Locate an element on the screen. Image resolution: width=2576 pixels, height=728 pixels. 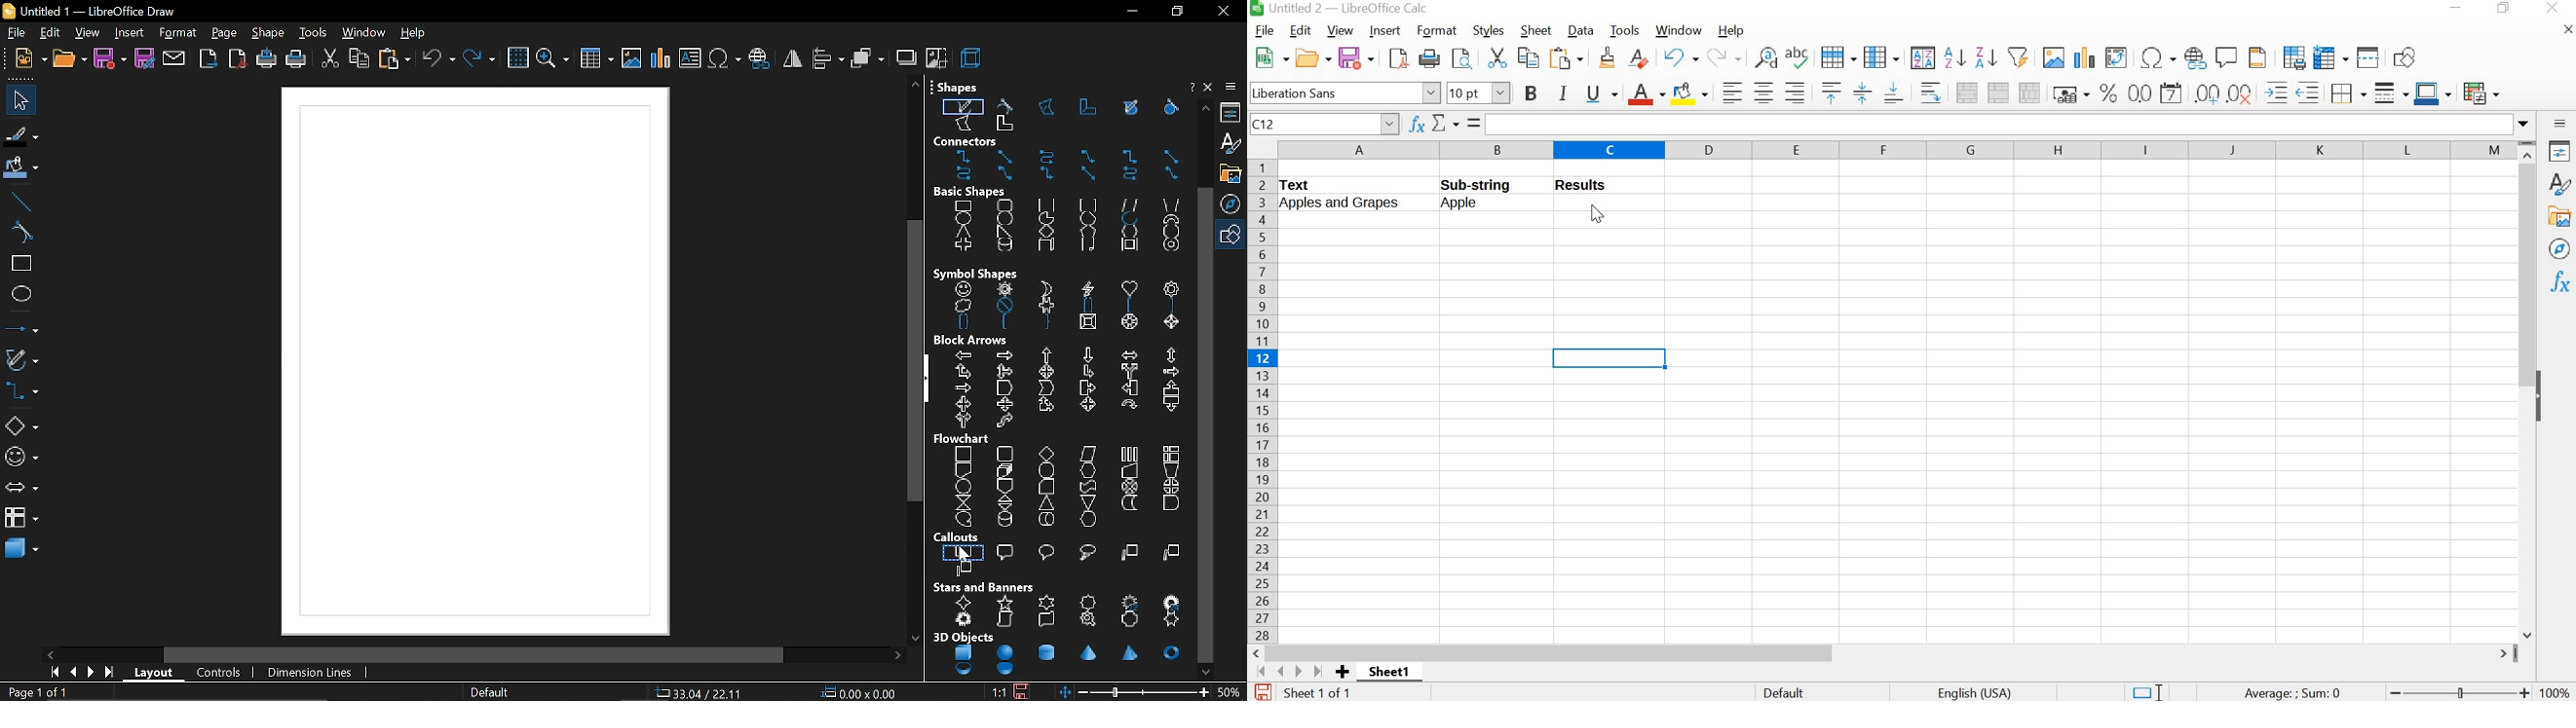
dimension lines is located at coordinates (311, 675).